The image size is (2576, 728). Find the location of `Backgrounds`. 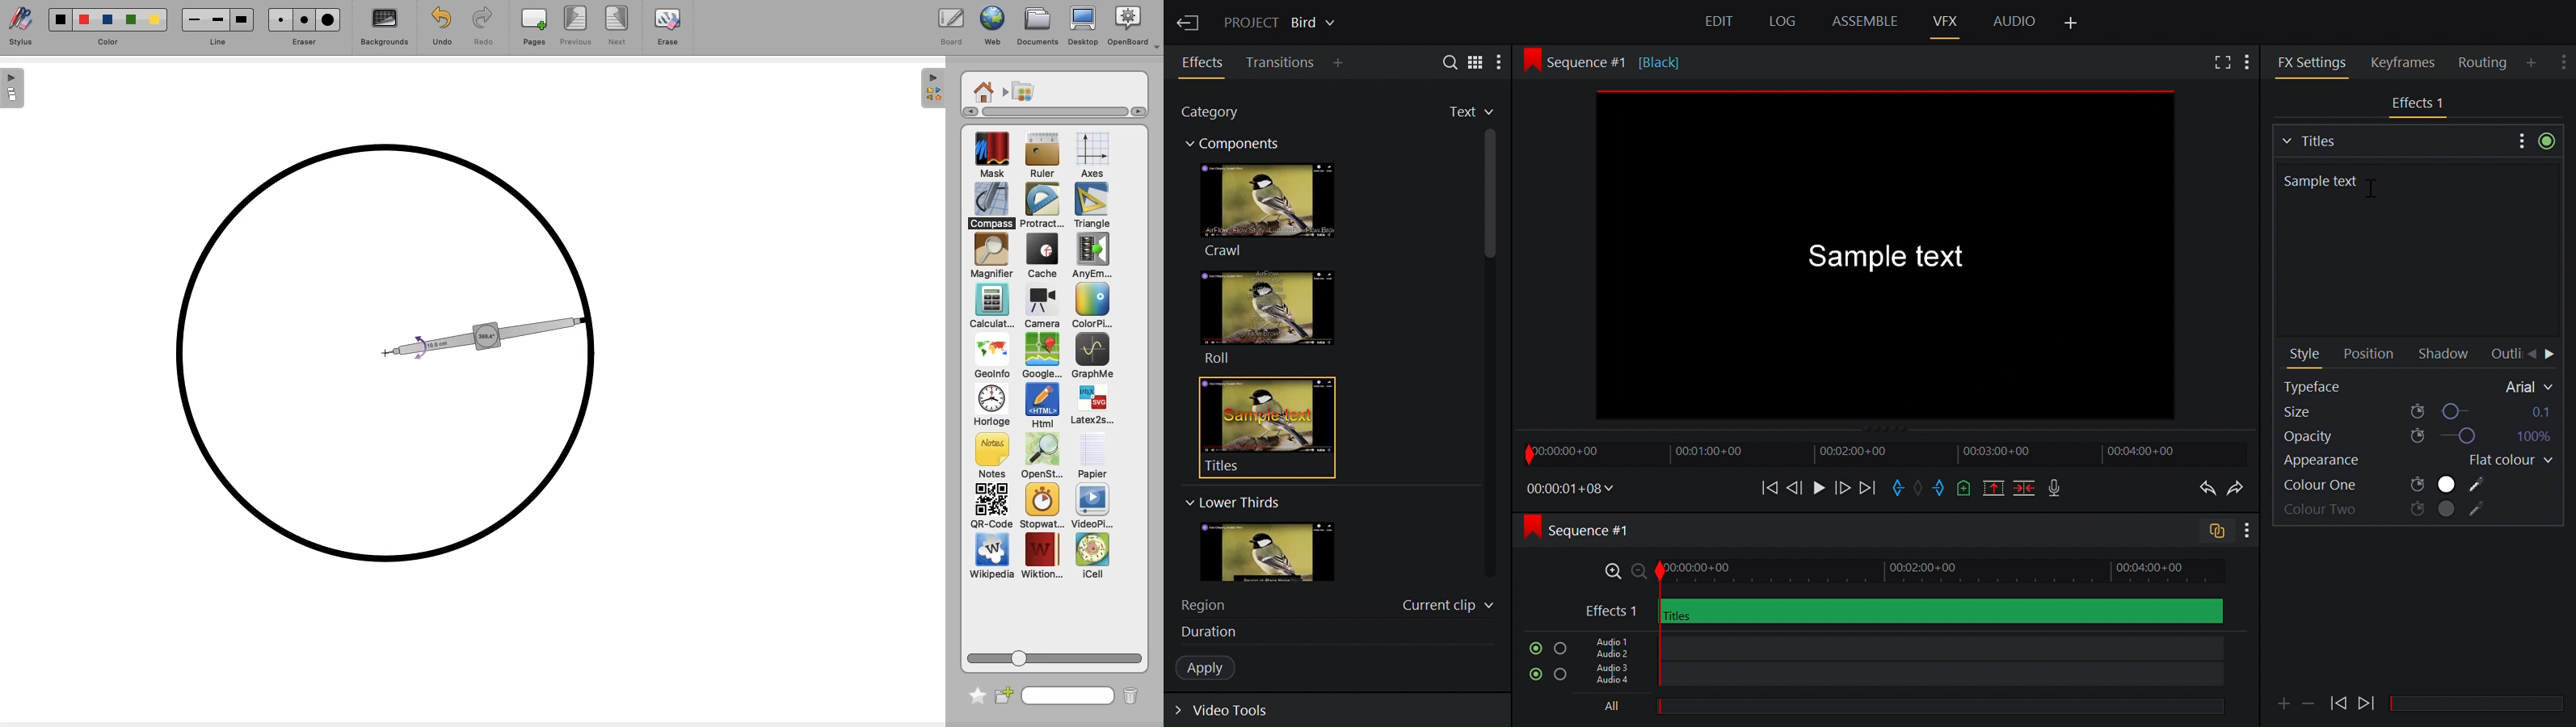

Backgrounds is located at coordinates (382, 29).